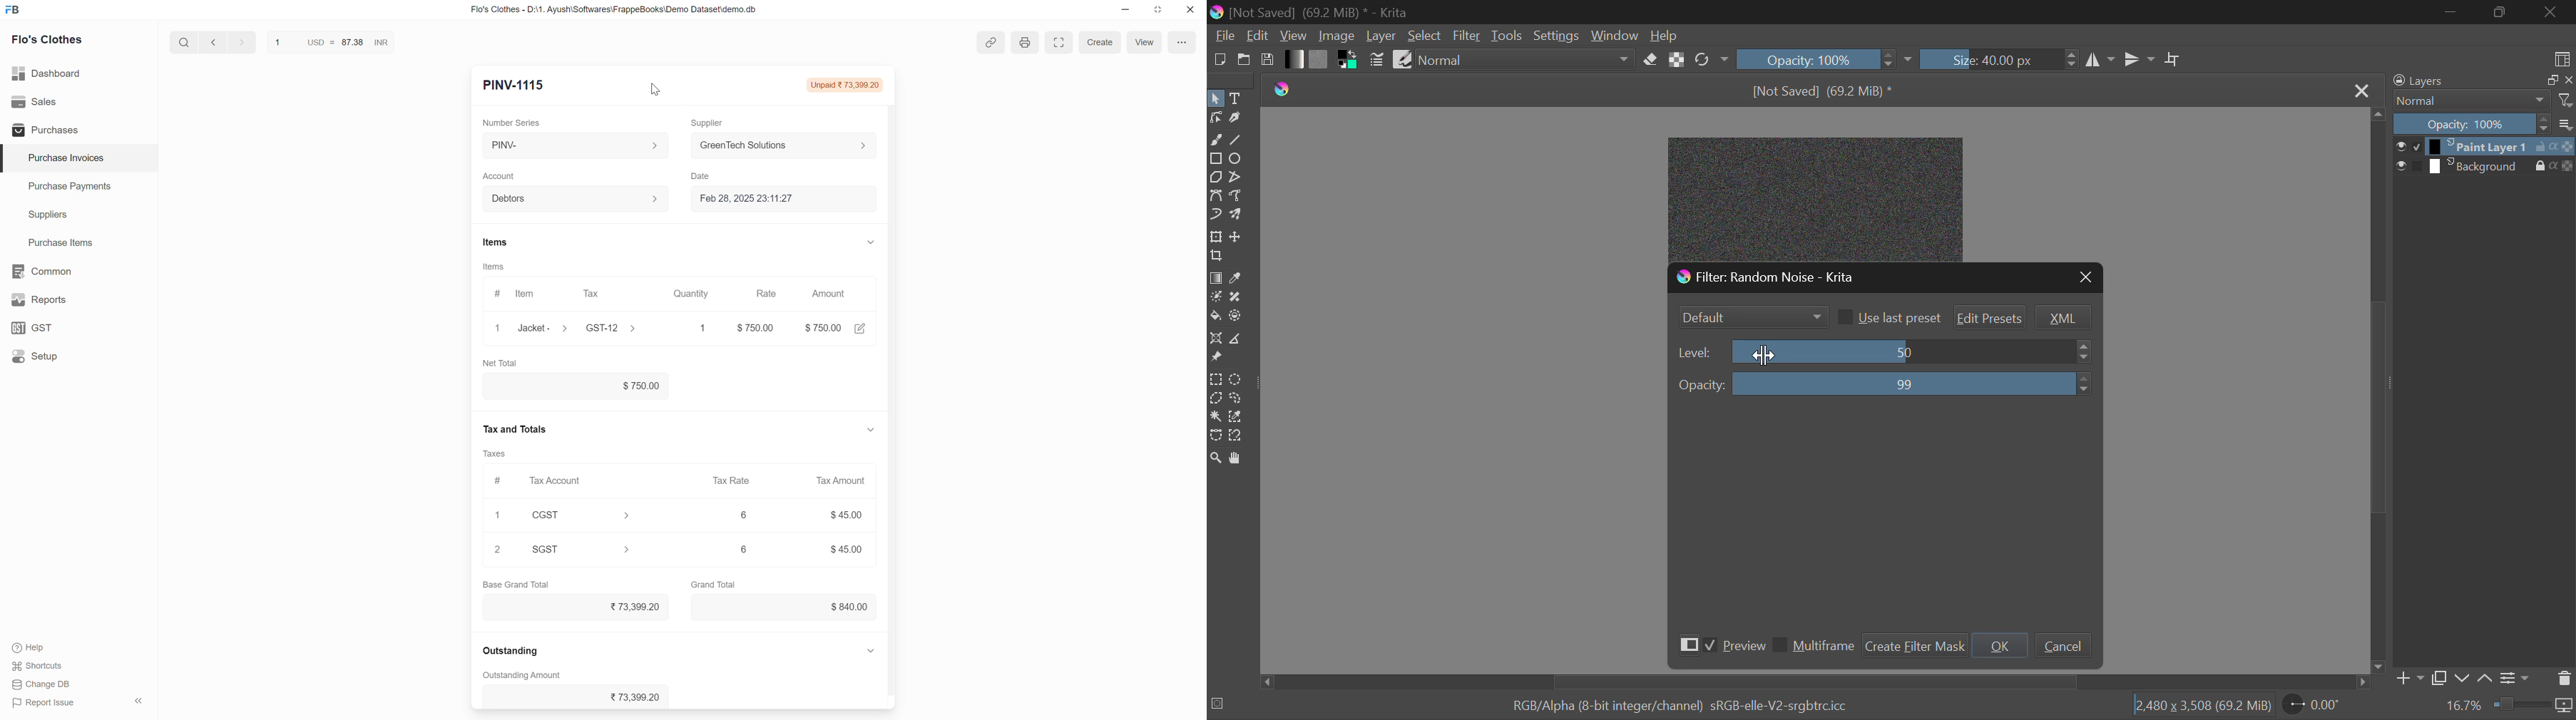  What do you see at coordinates (139, 701) in the screenshot?
I see `Collapse` at bounding box center [139, 701].